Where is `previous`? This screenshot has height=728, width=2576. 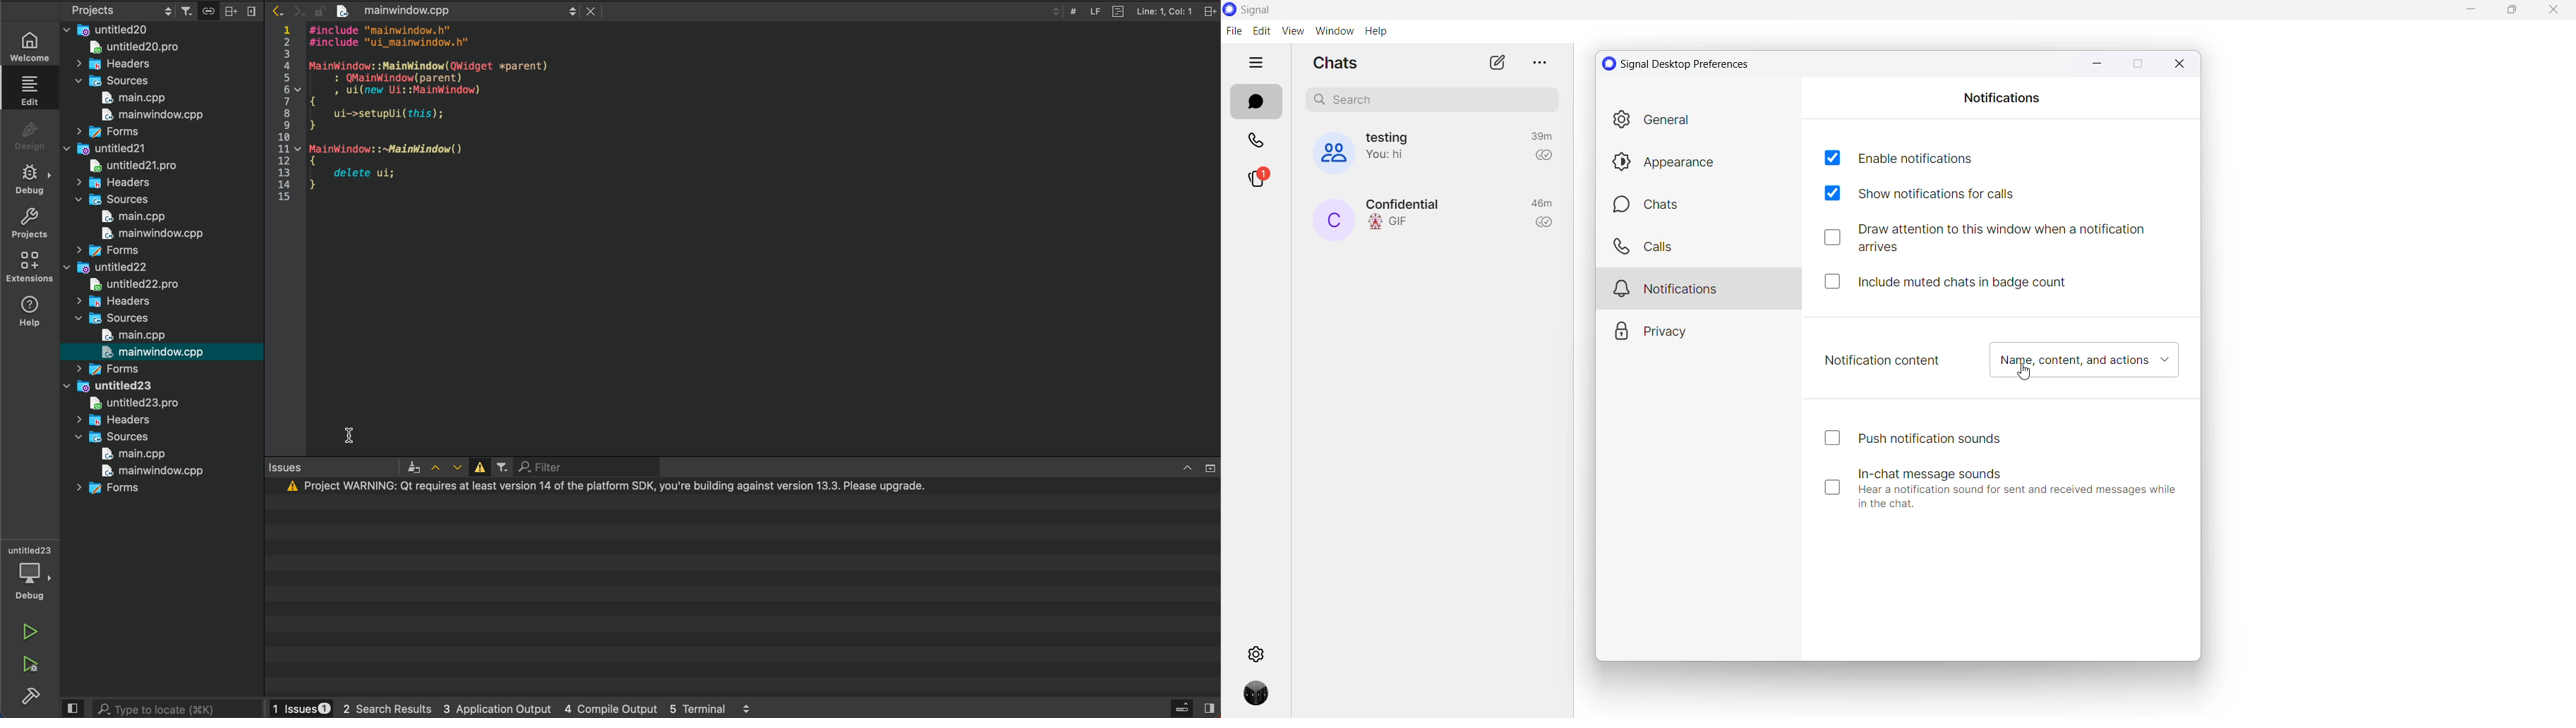 previous is located at coordinates (275, 11).